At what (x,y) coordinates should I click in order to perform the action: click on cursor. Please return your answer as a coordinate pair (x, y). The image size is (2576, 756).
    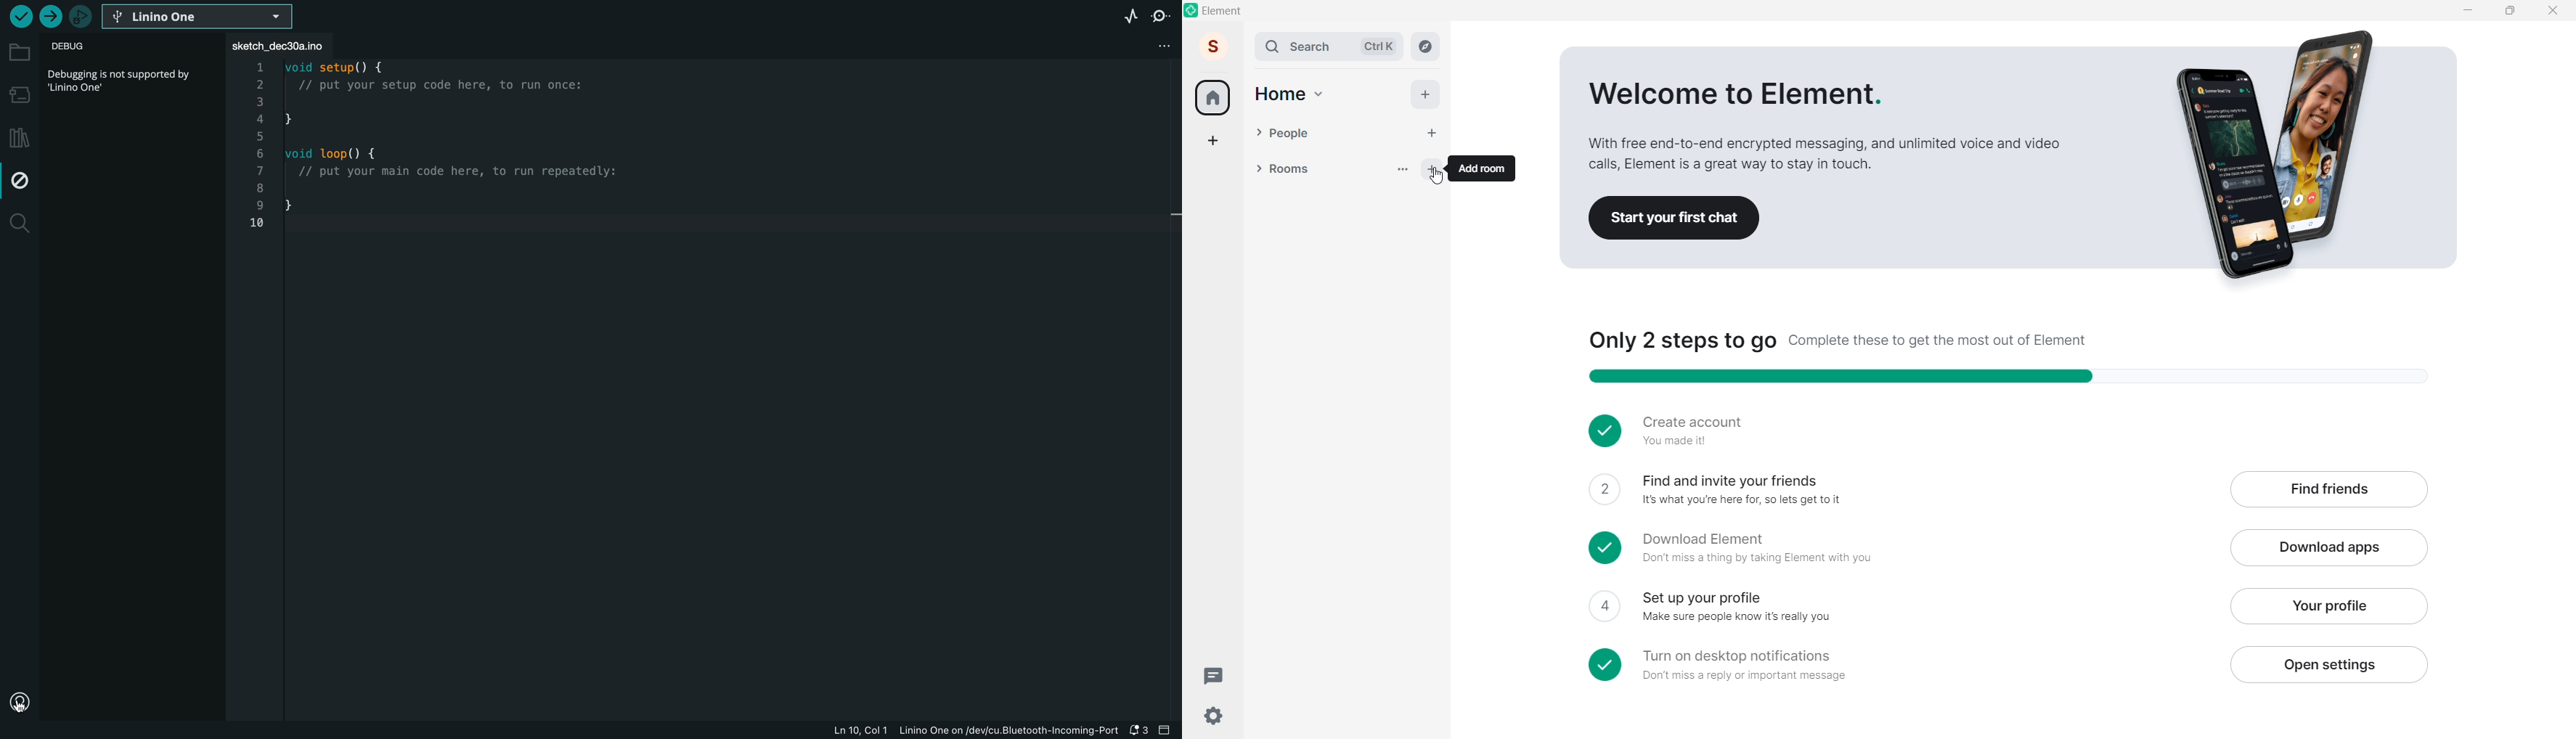
    Looking at the image, I should click on (1437, 176).